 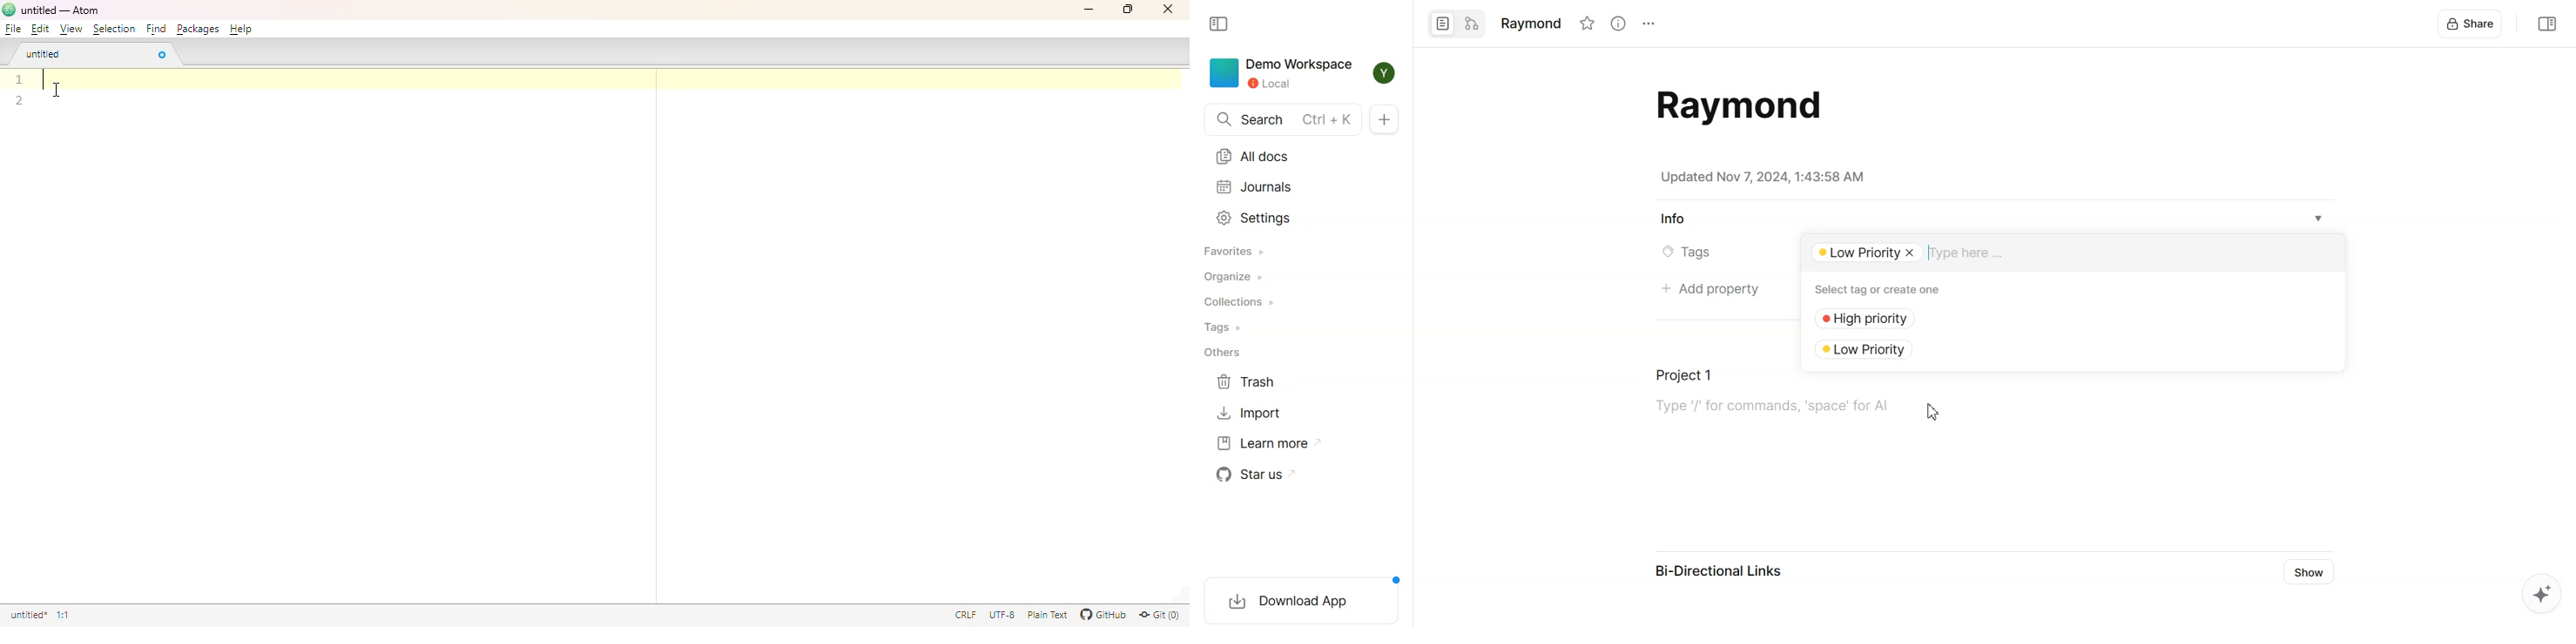 I want to click on Edgeless, so click(x=1472, y=24).